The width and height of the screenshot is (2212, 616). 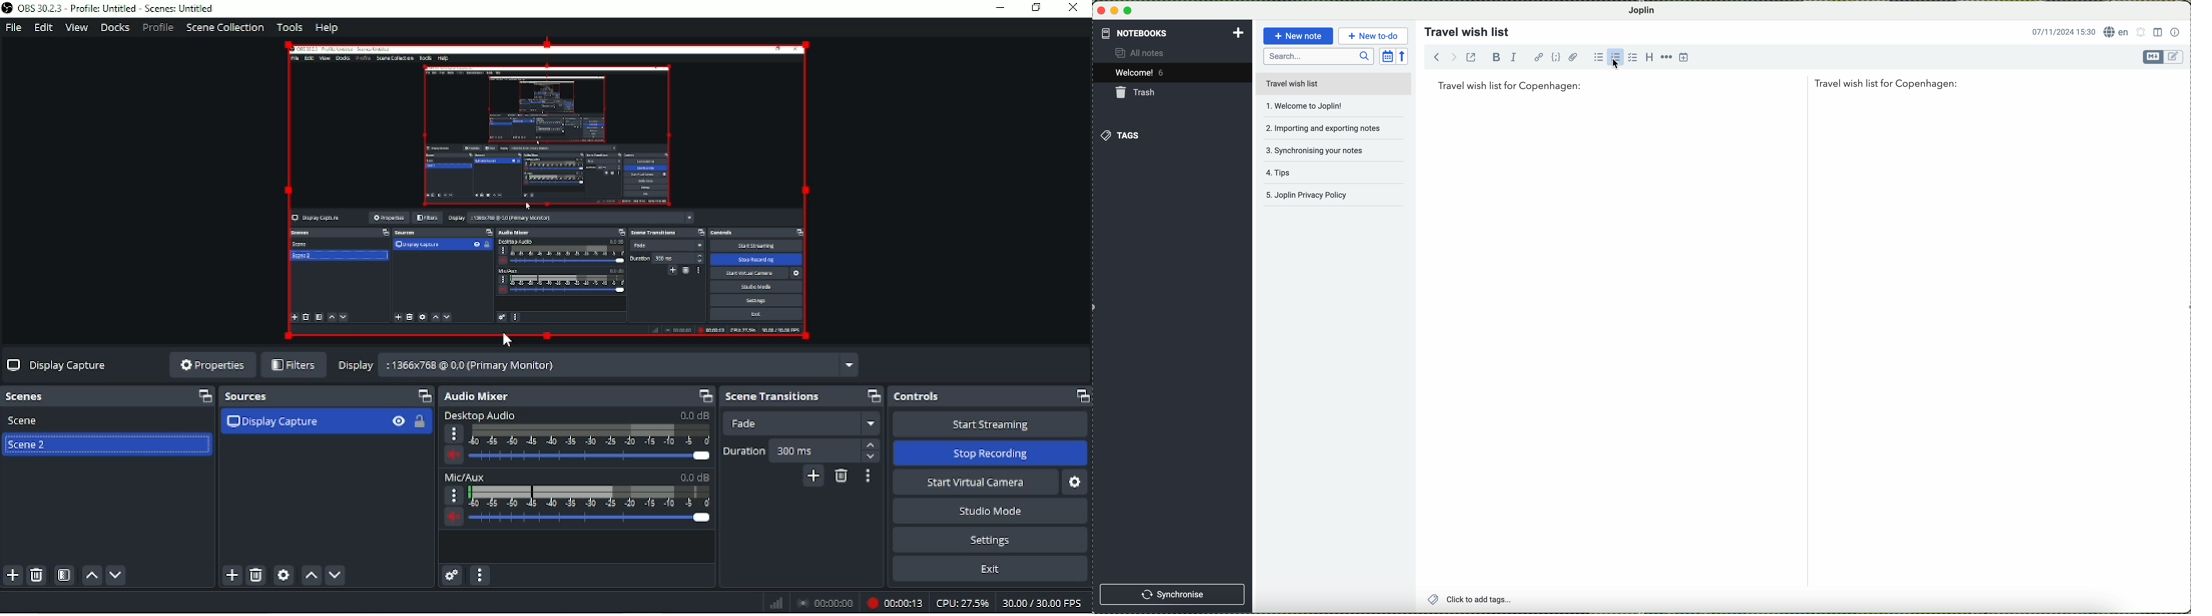 What do you see at coordinates (694, 415) in the screenshot?
I see `0.0 dB` at bounding box center [694, 415].